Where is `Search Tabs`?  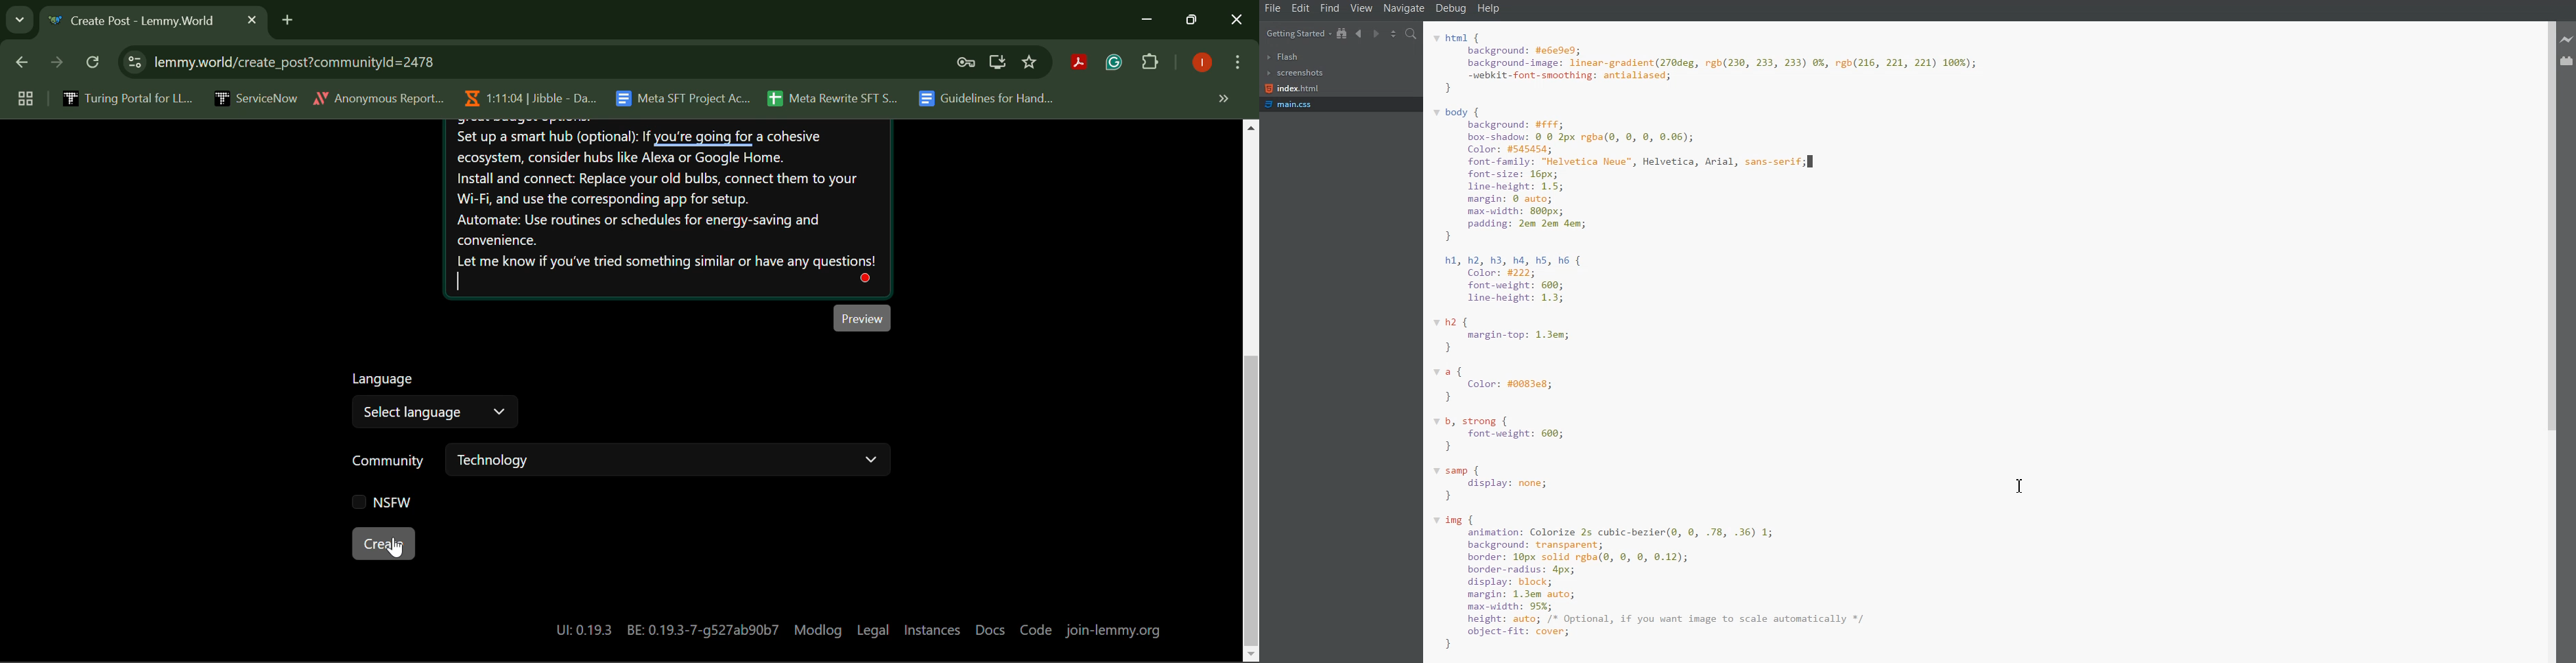
Search Tabs is located at coordinates (16, 18).